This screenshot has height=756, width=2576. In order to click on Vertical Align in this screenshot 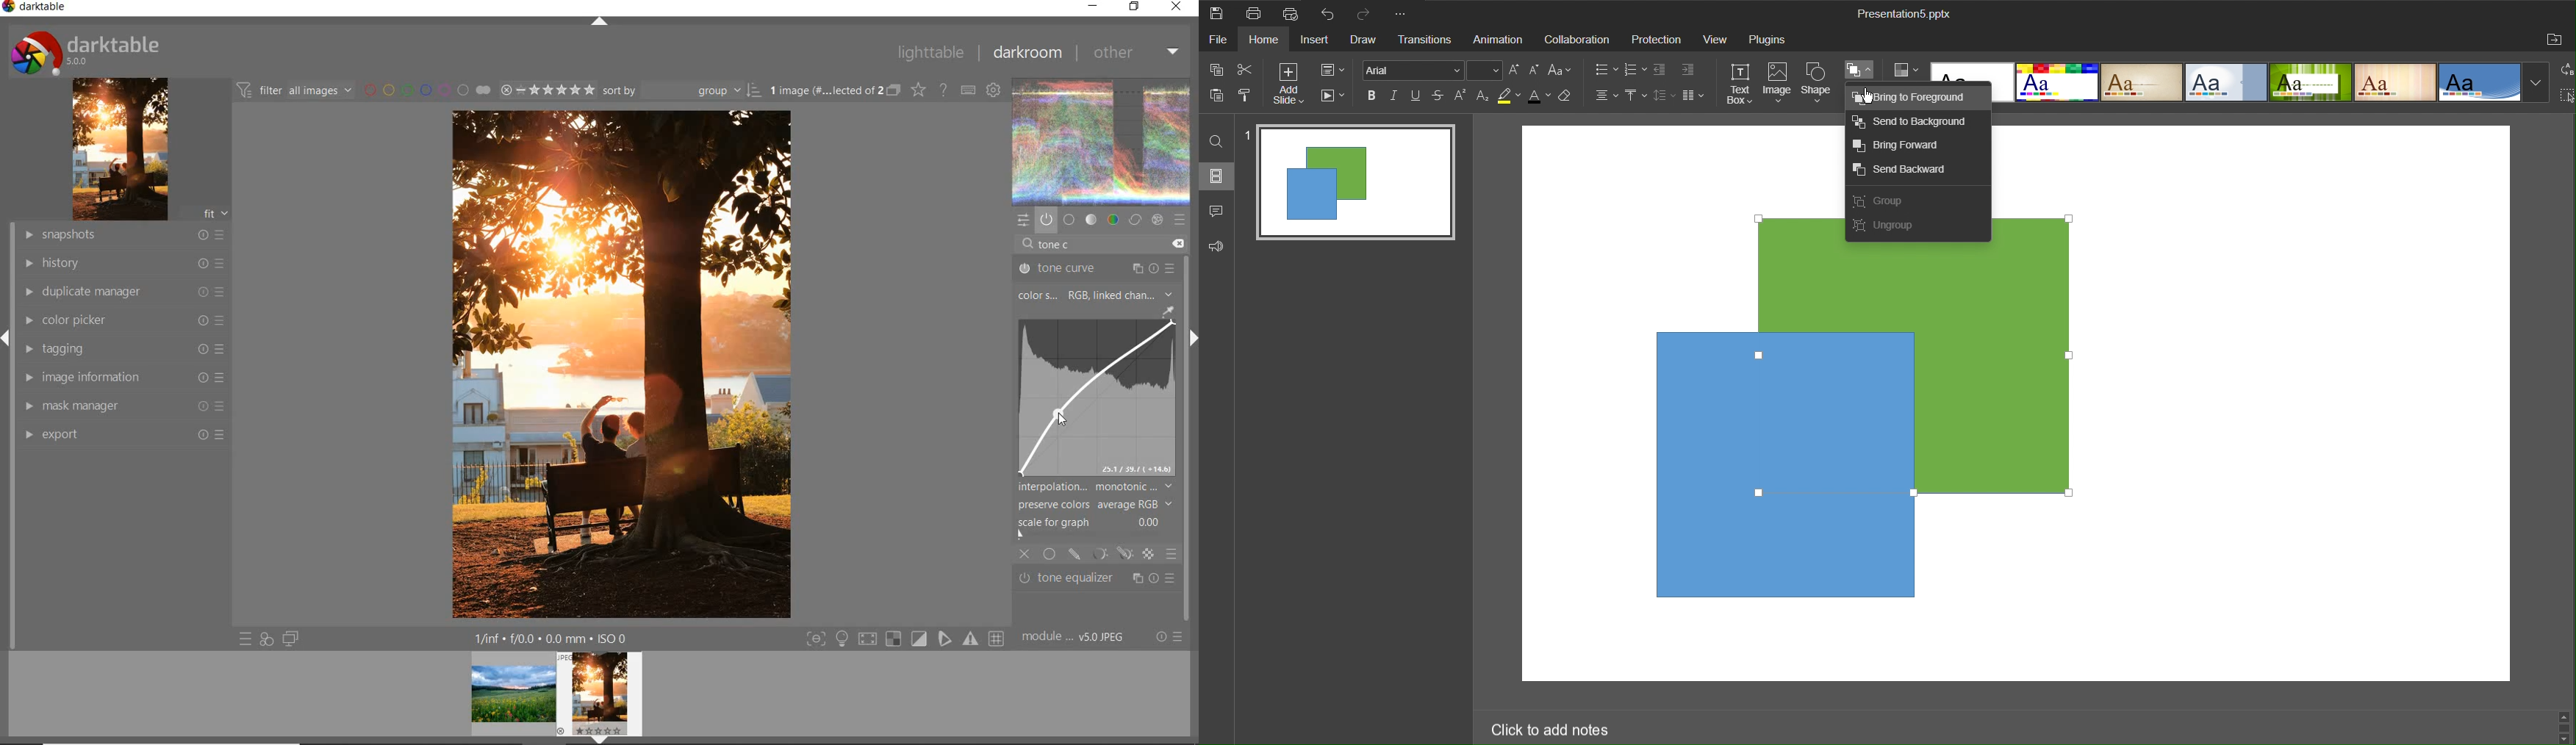, I will do `click(1635, 97)`.